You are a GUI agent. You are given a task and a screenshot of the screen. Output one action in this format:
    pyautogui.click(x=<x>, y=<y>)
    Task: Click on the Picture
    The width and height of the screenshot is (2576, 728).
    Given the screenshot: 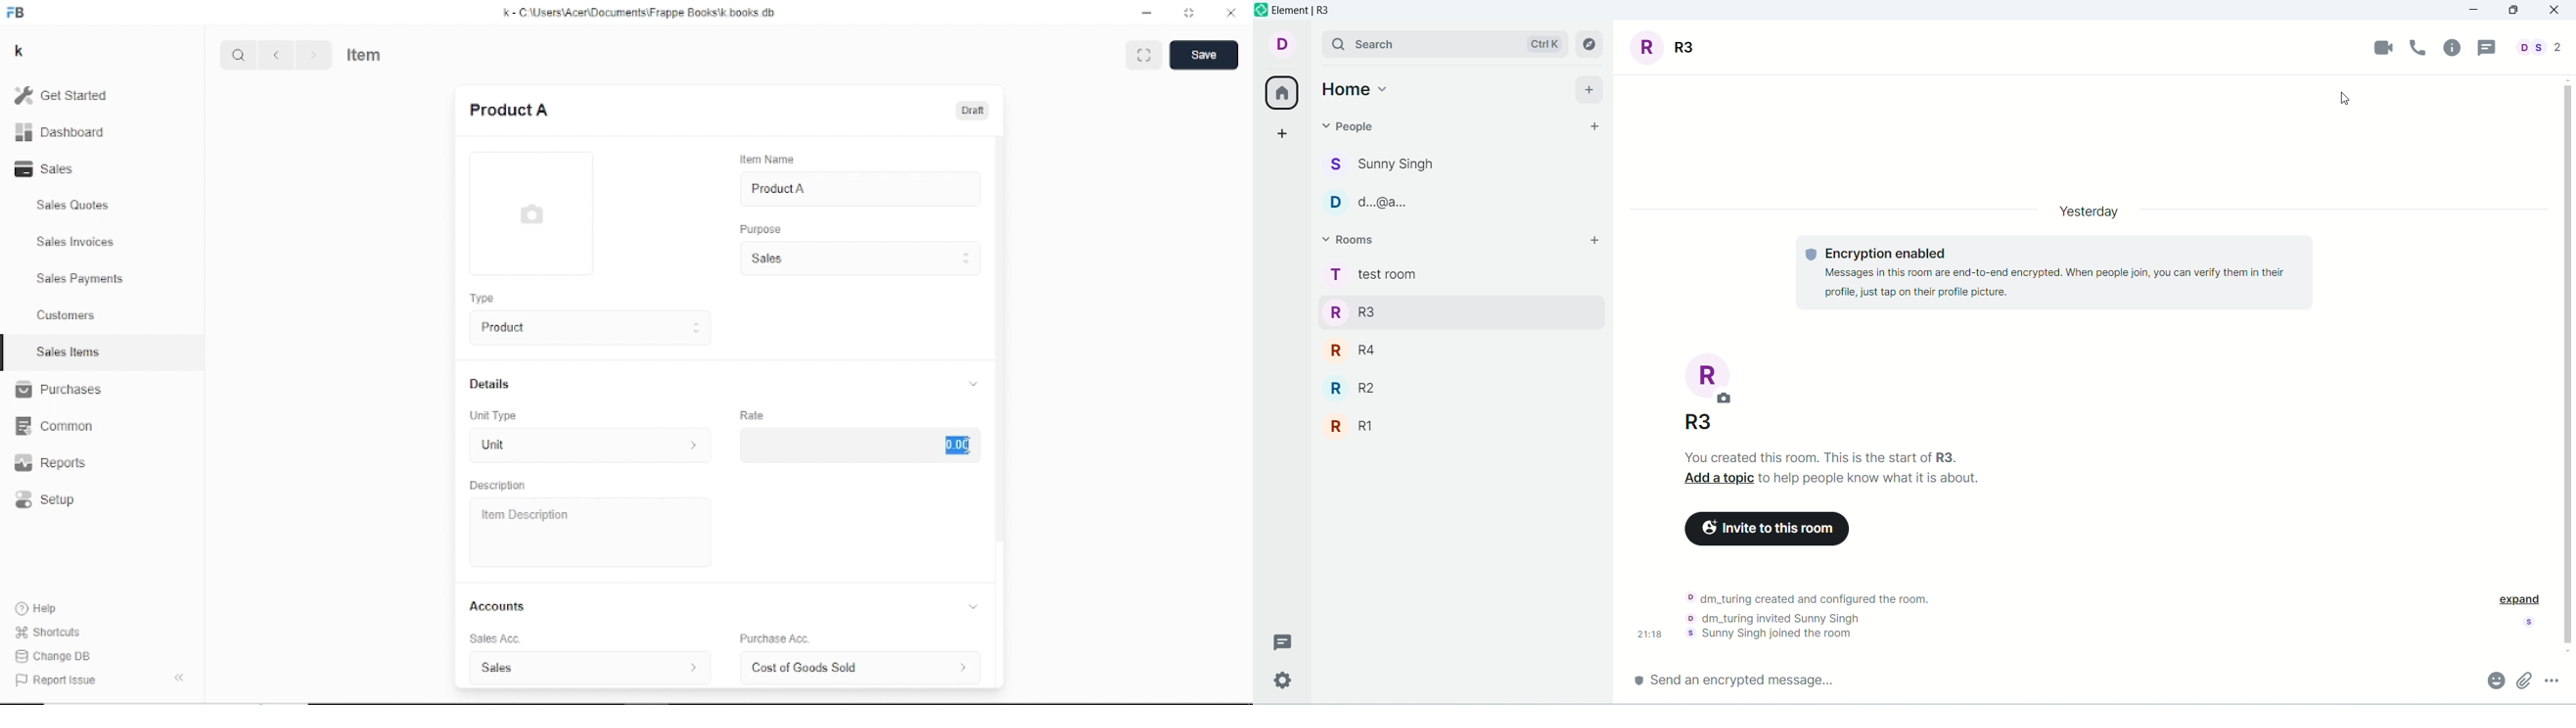 What is the action you would take?
    pyautogui.click(x=530, y=213)
    